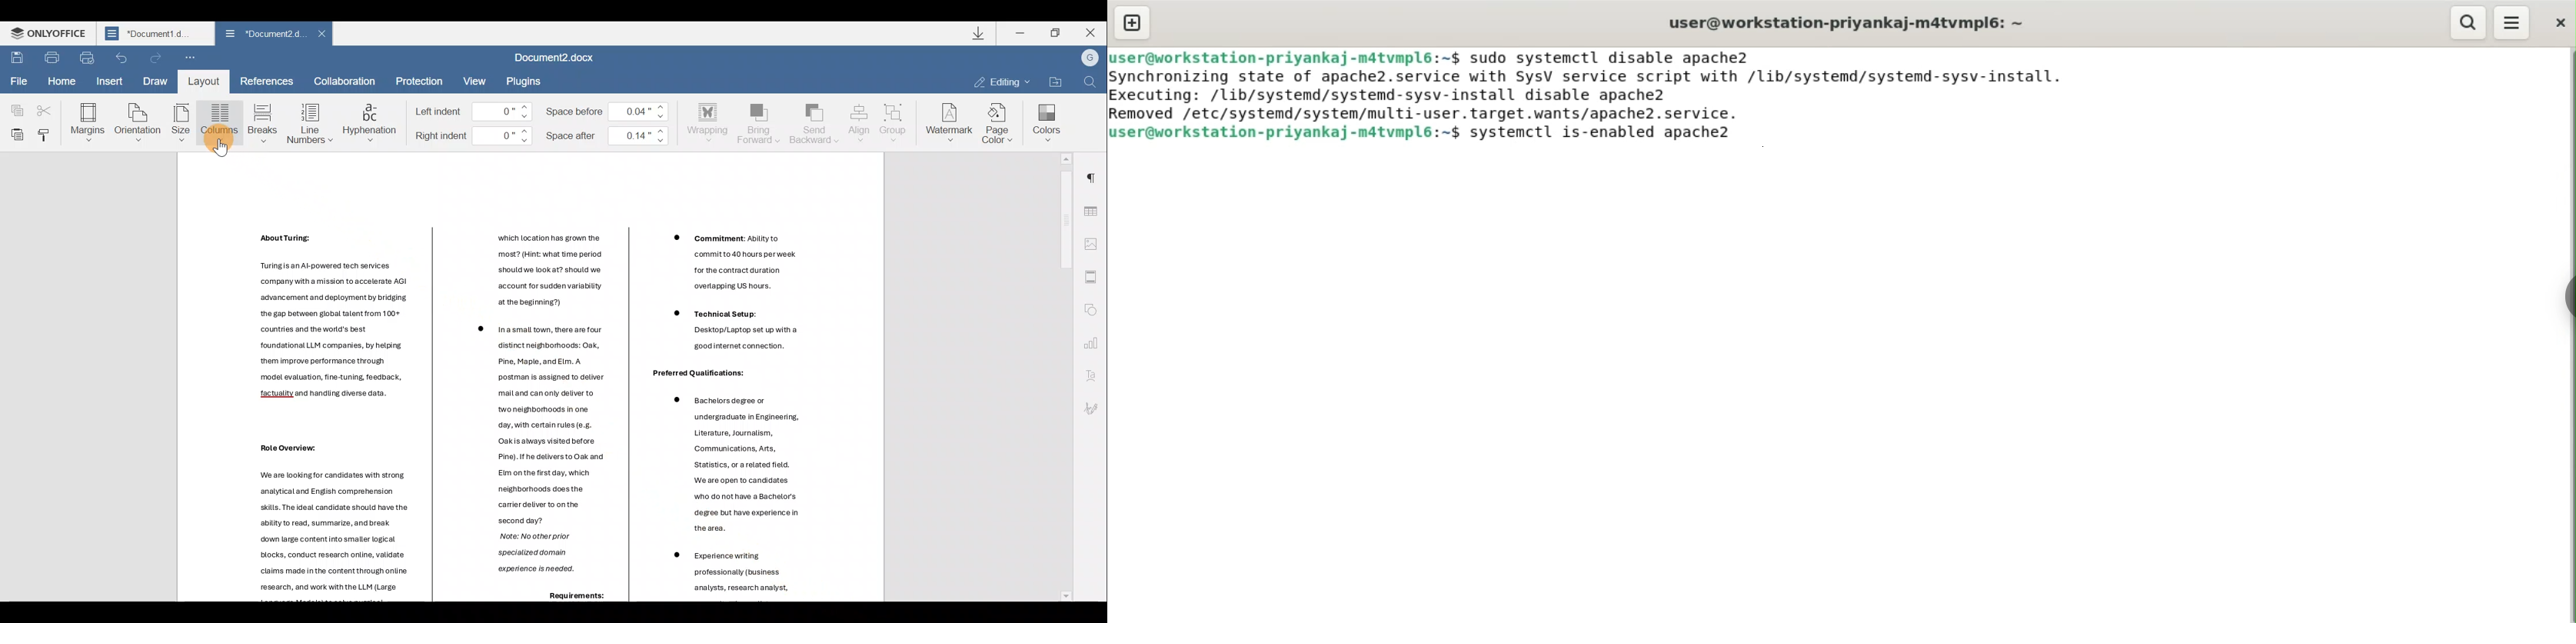  I want to click on Paste, so click(14, 133).